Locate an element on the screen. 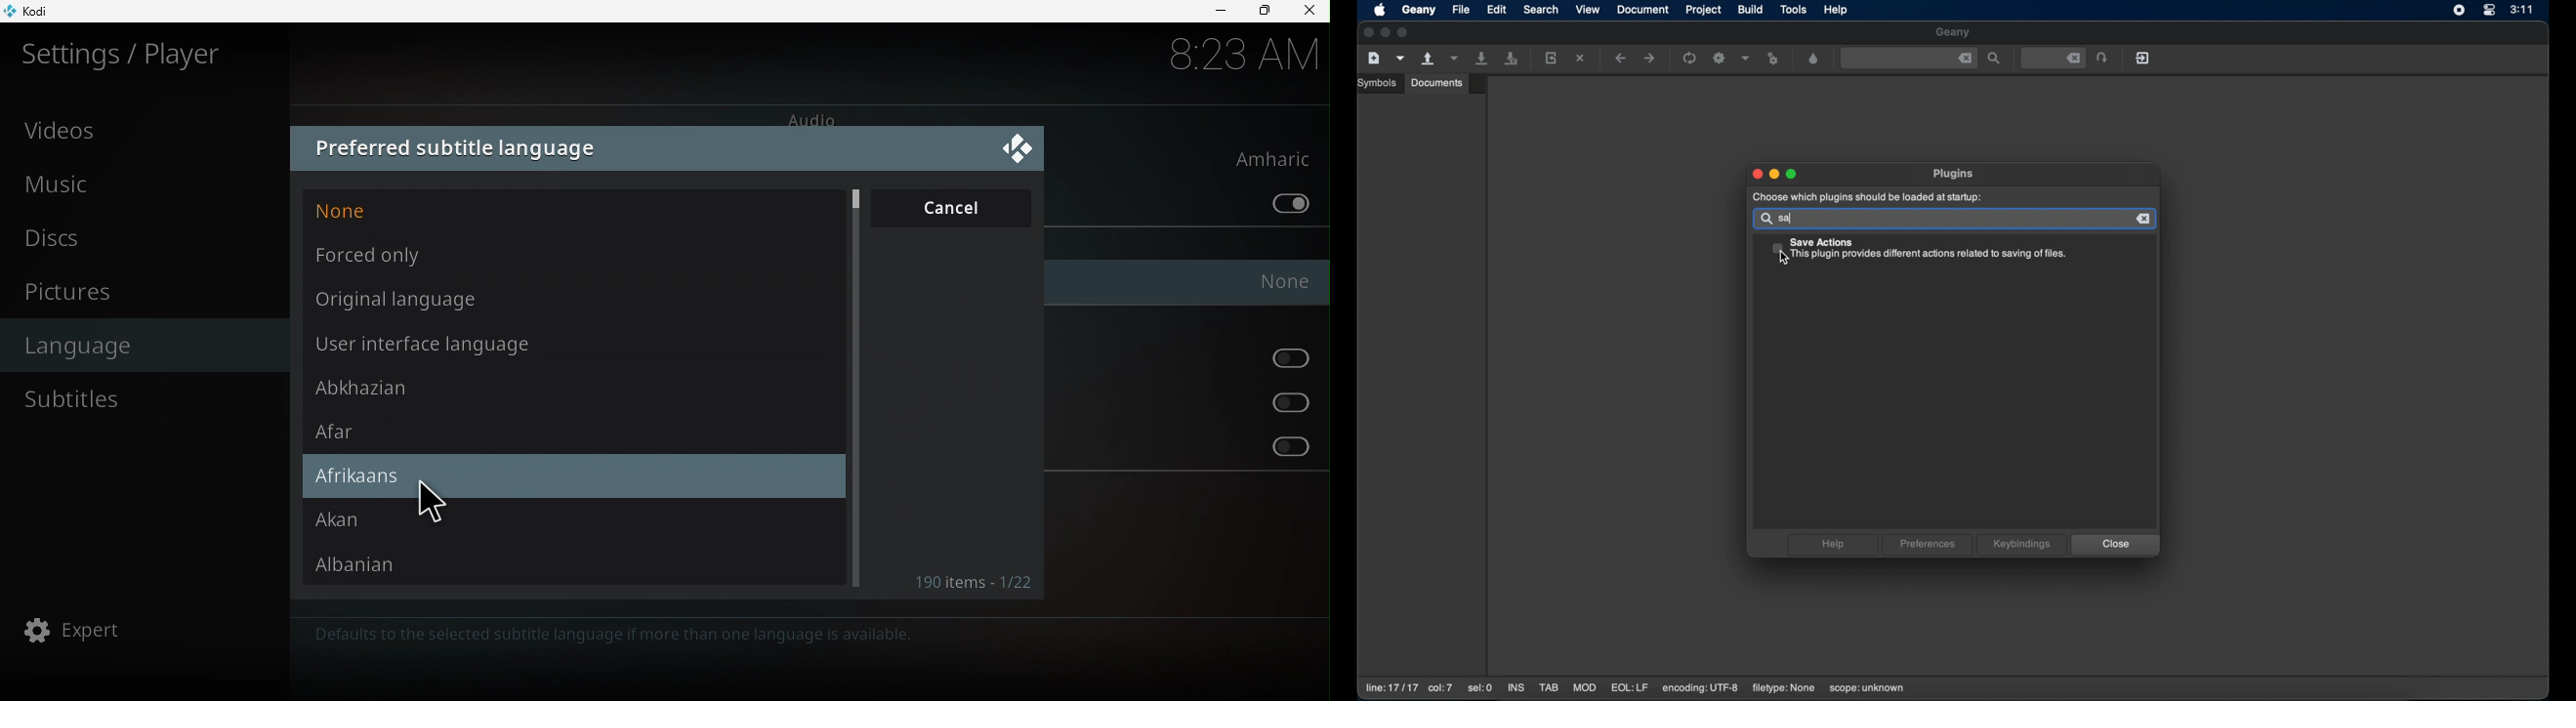 The height and width of the screenshot is (728, 2576). Expert is located at coordinates (139, 632).